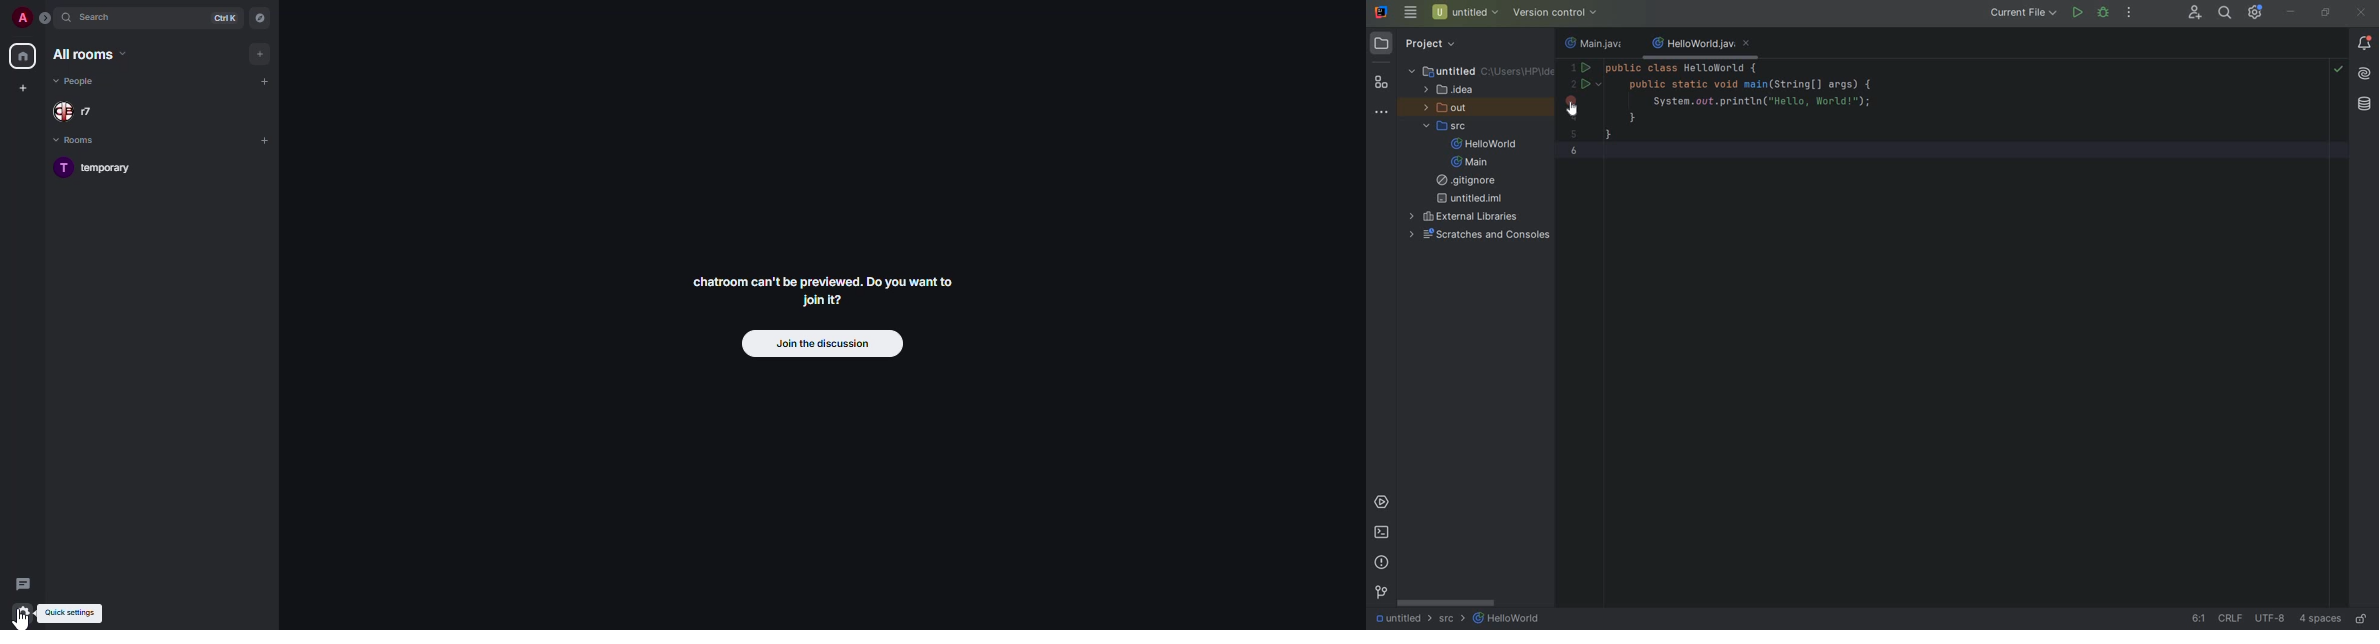 The width and height of the screenshot is (2380, 644). I want to click on file encoding, so click(2271, 620).